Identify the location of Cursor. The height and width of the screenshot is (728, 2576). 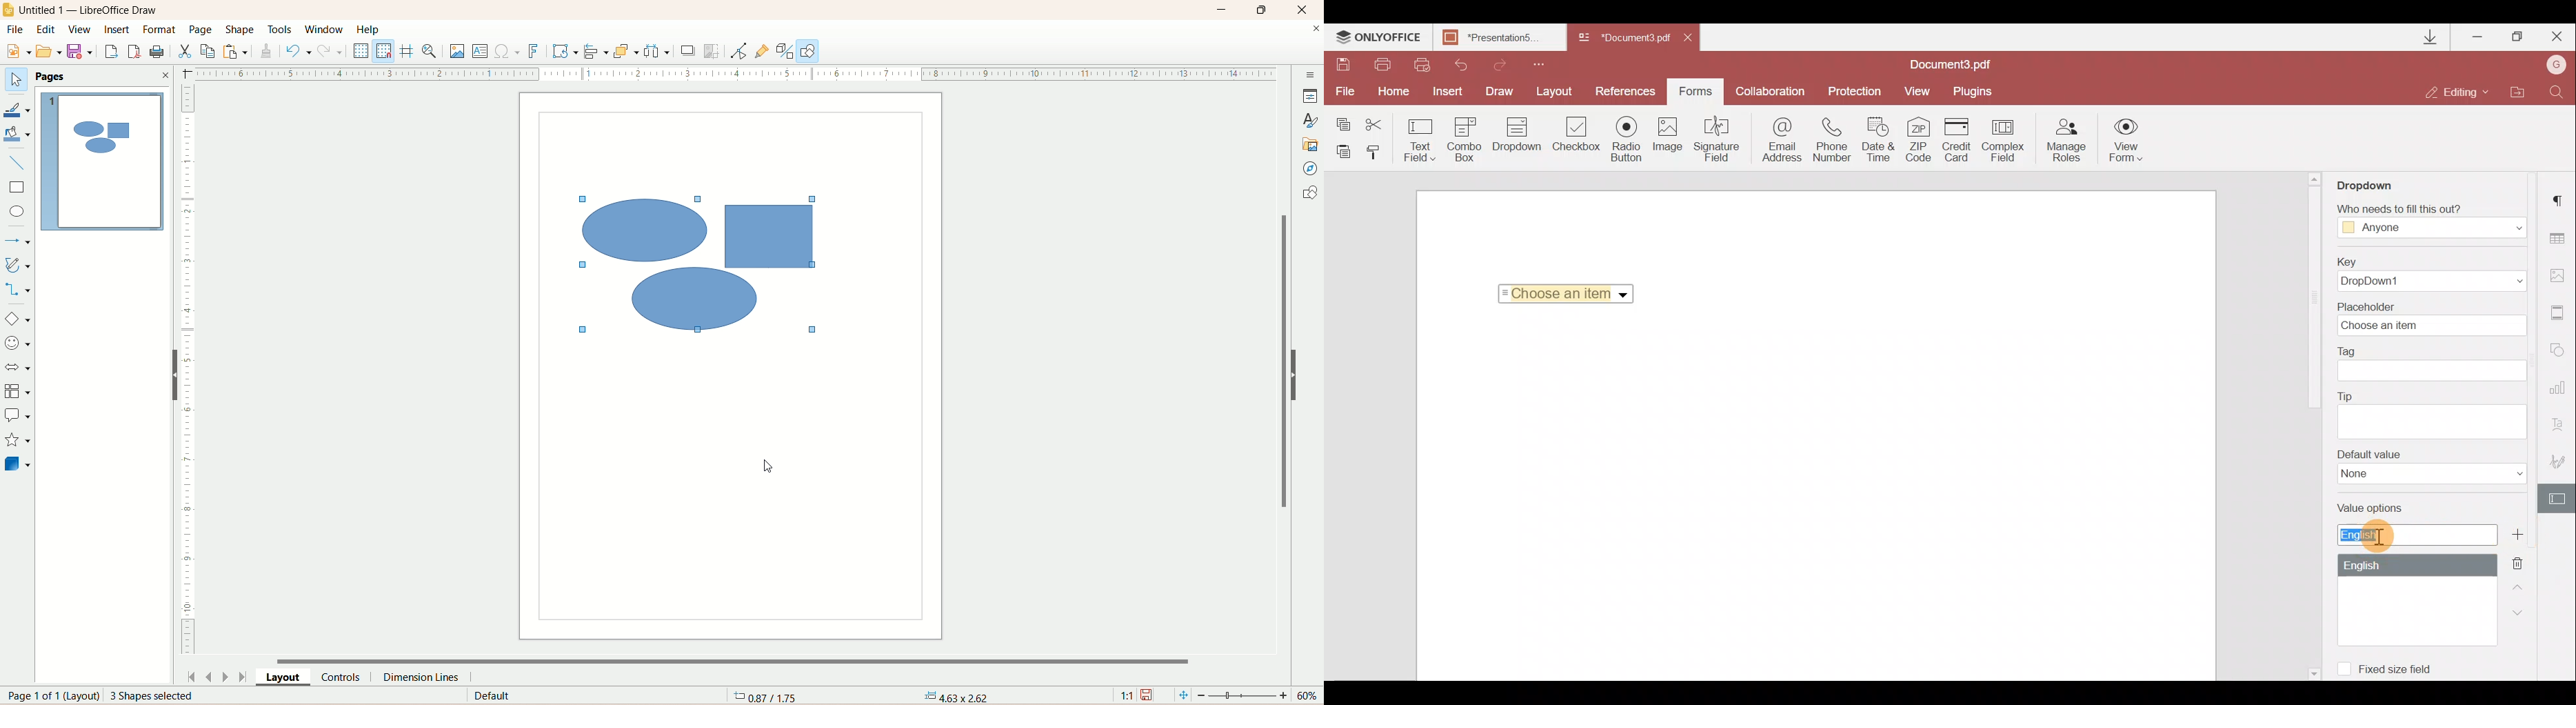
(2380, 533).